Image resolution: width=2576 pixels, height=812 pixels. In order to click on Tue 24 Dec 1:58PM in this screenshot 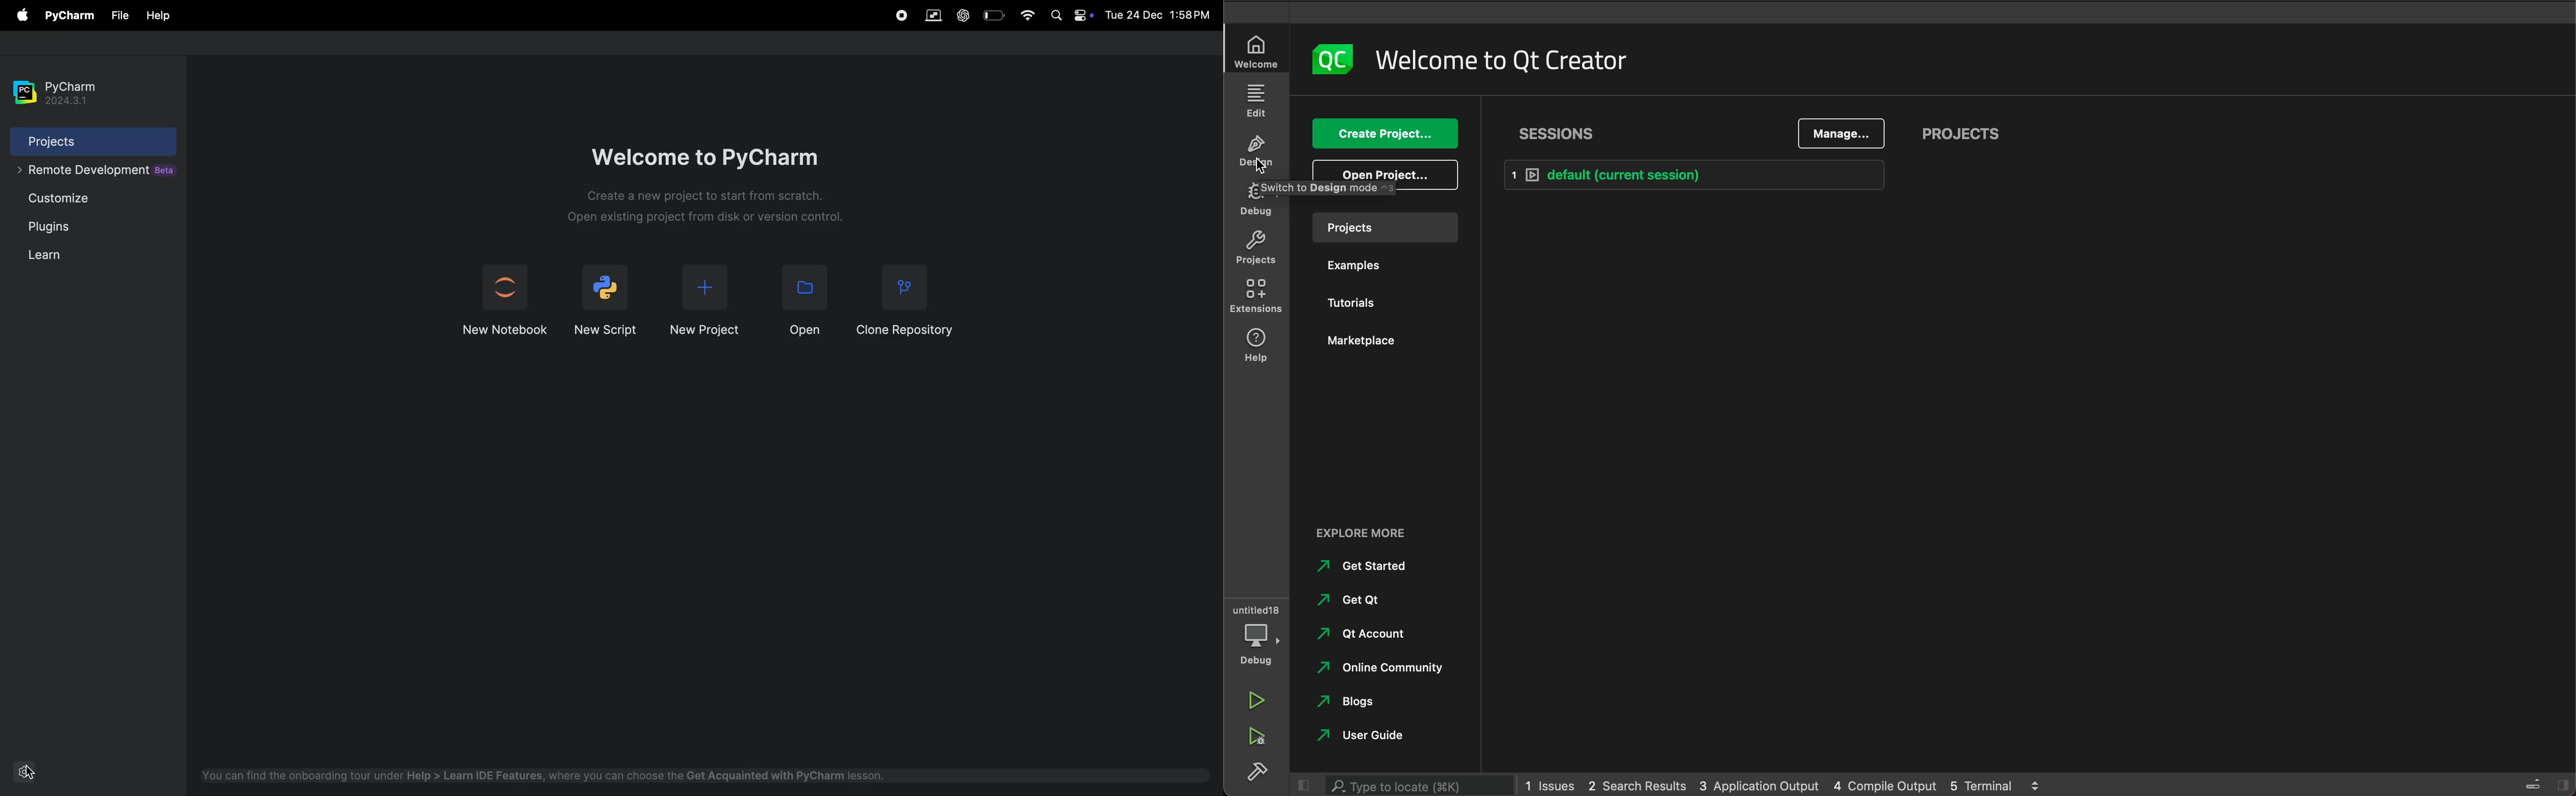, I will do `click(1157, 16)`.